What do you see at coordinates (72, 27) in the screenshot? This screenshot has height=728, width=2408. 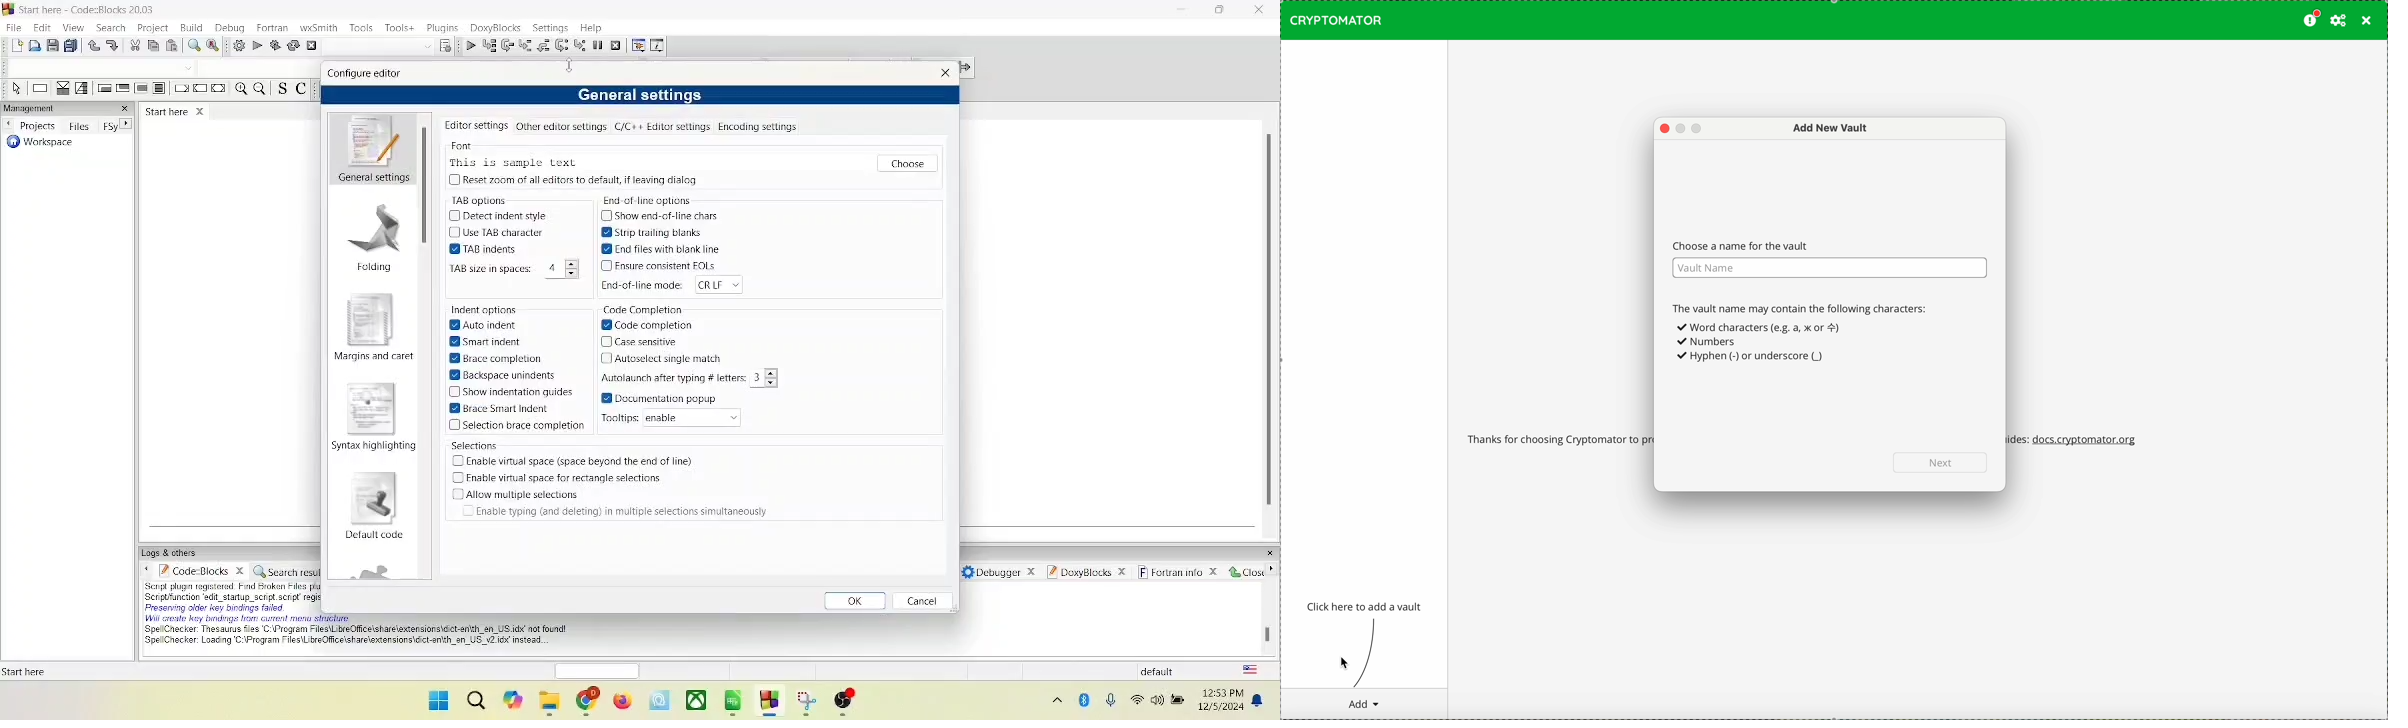 I see `view` at bounding box center [72, 27].